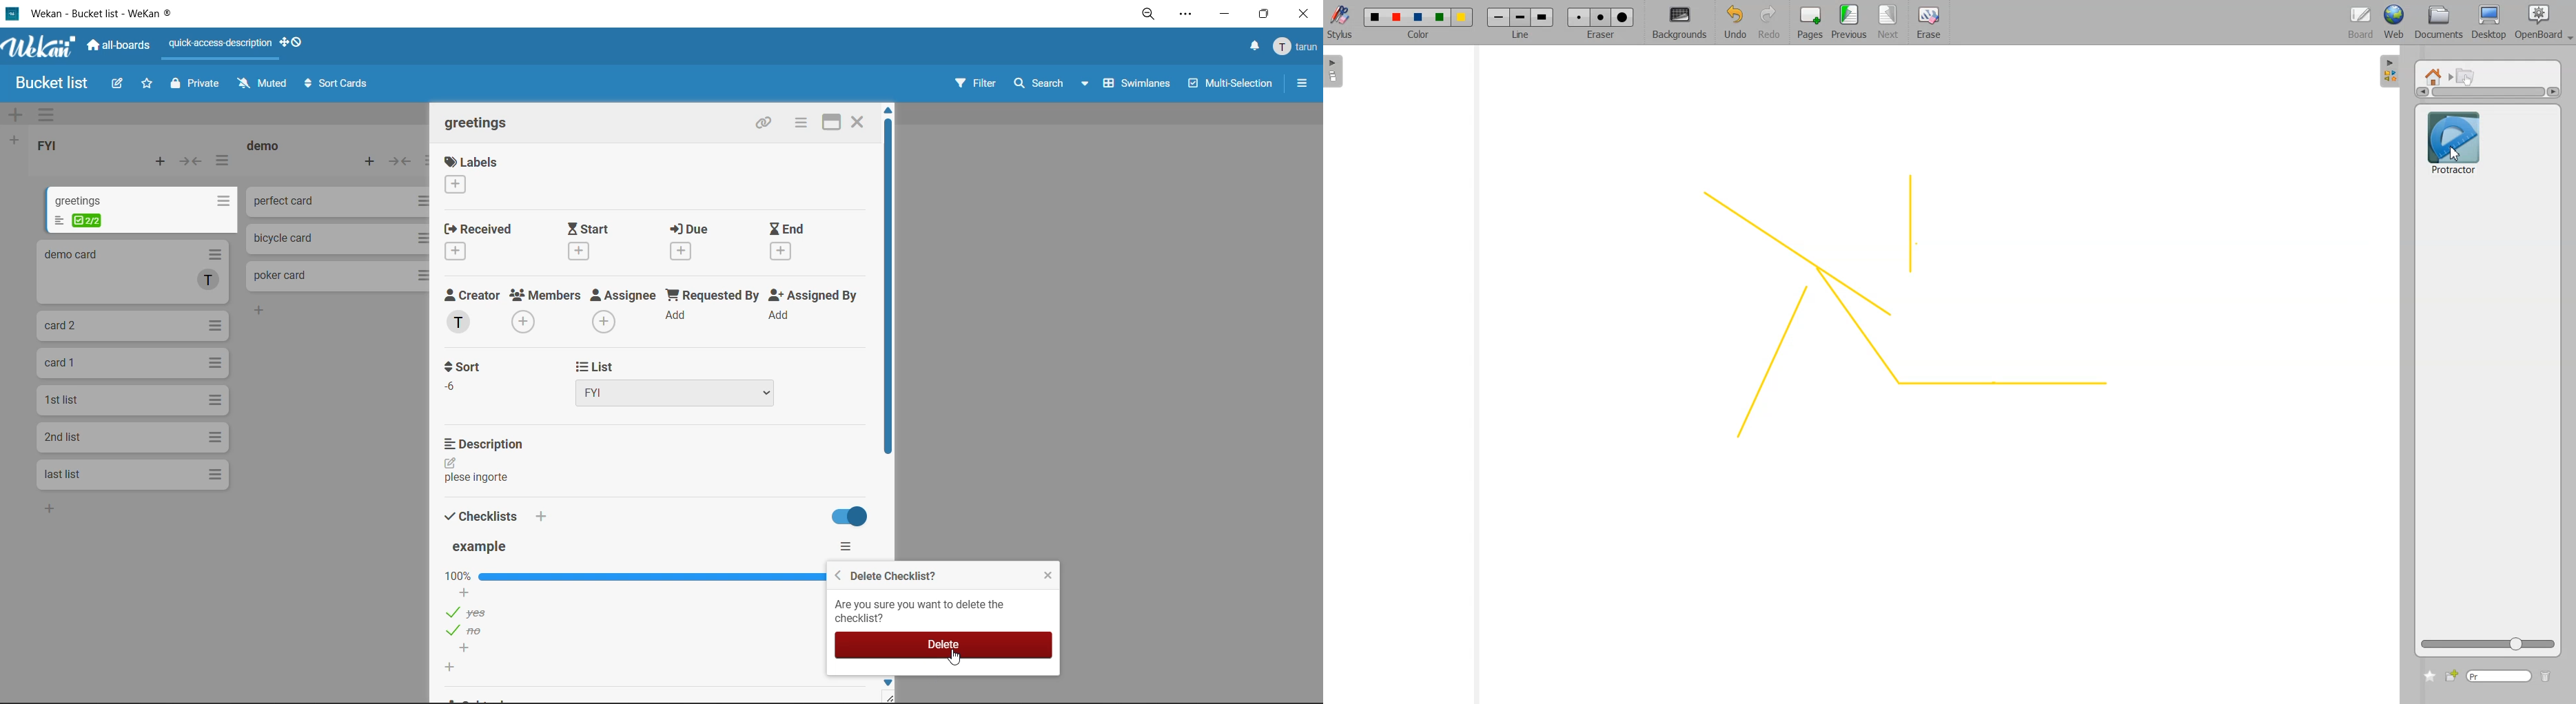 The image size is (2576, 728). I want to click on sort cards, so click(338, 83).